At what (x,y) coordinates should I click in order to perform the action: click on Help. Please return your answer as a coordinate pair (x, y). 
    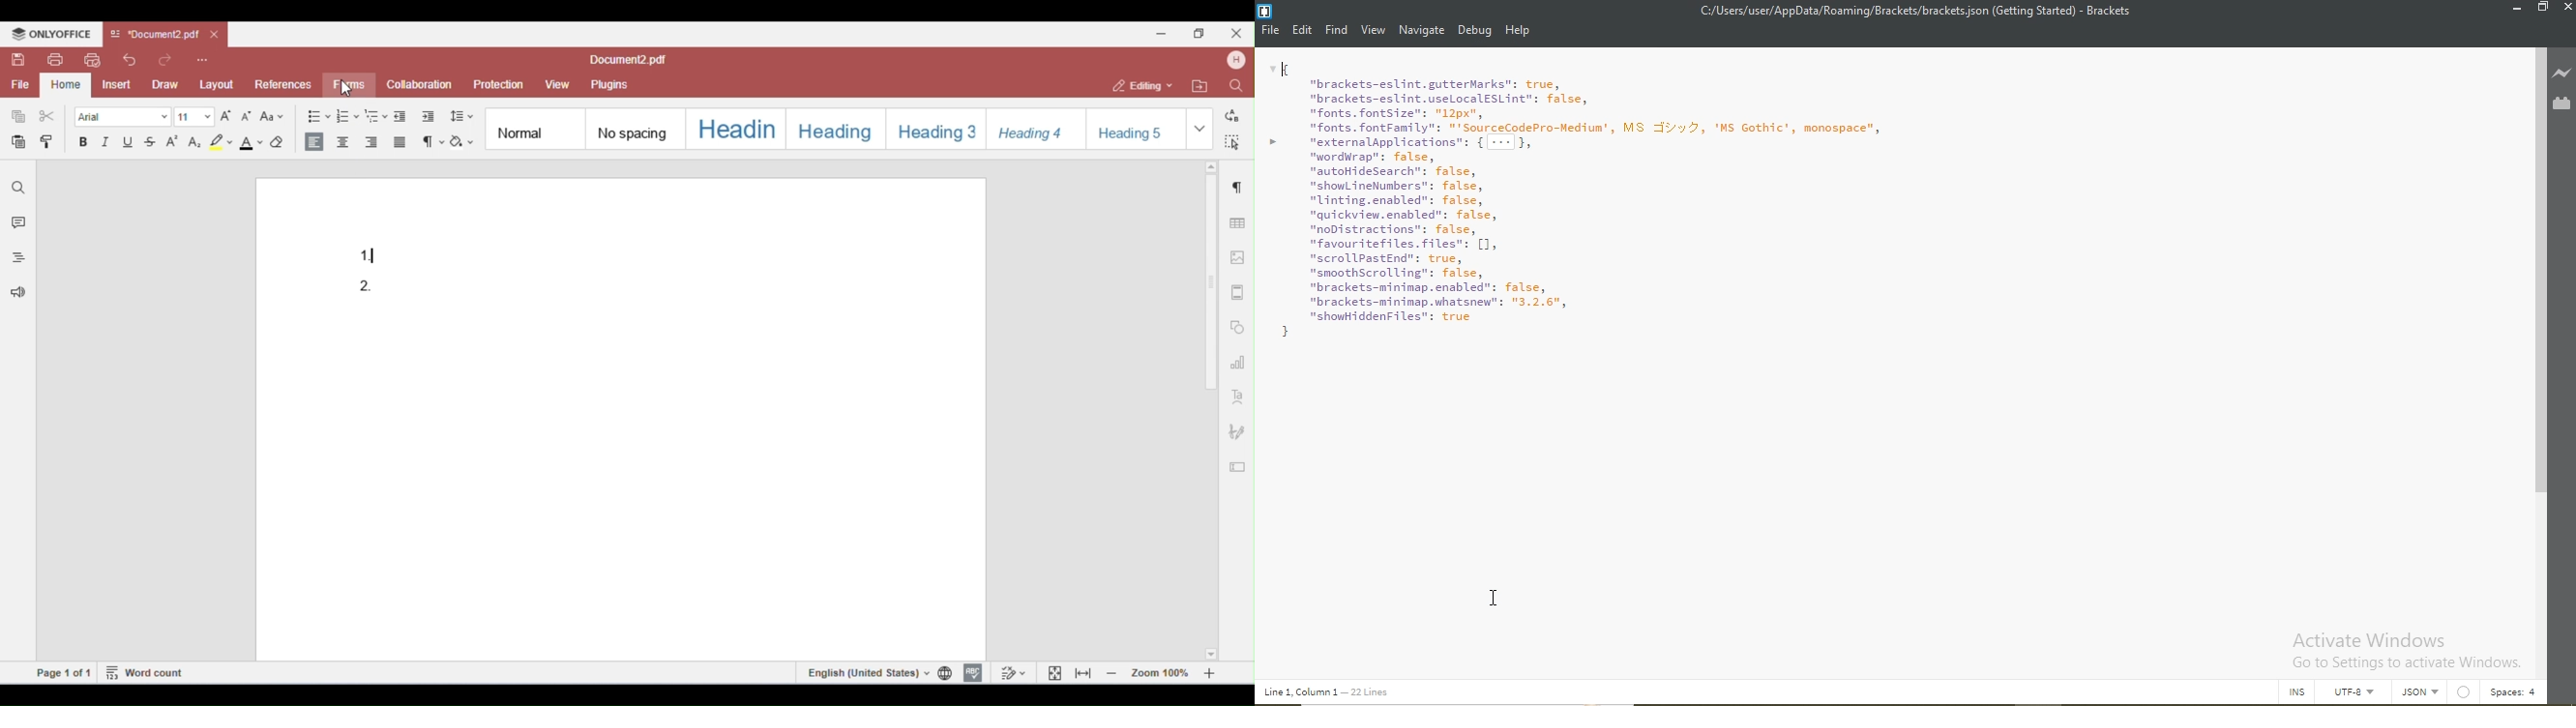
    Looking at the image, I should click on (1519, 32).